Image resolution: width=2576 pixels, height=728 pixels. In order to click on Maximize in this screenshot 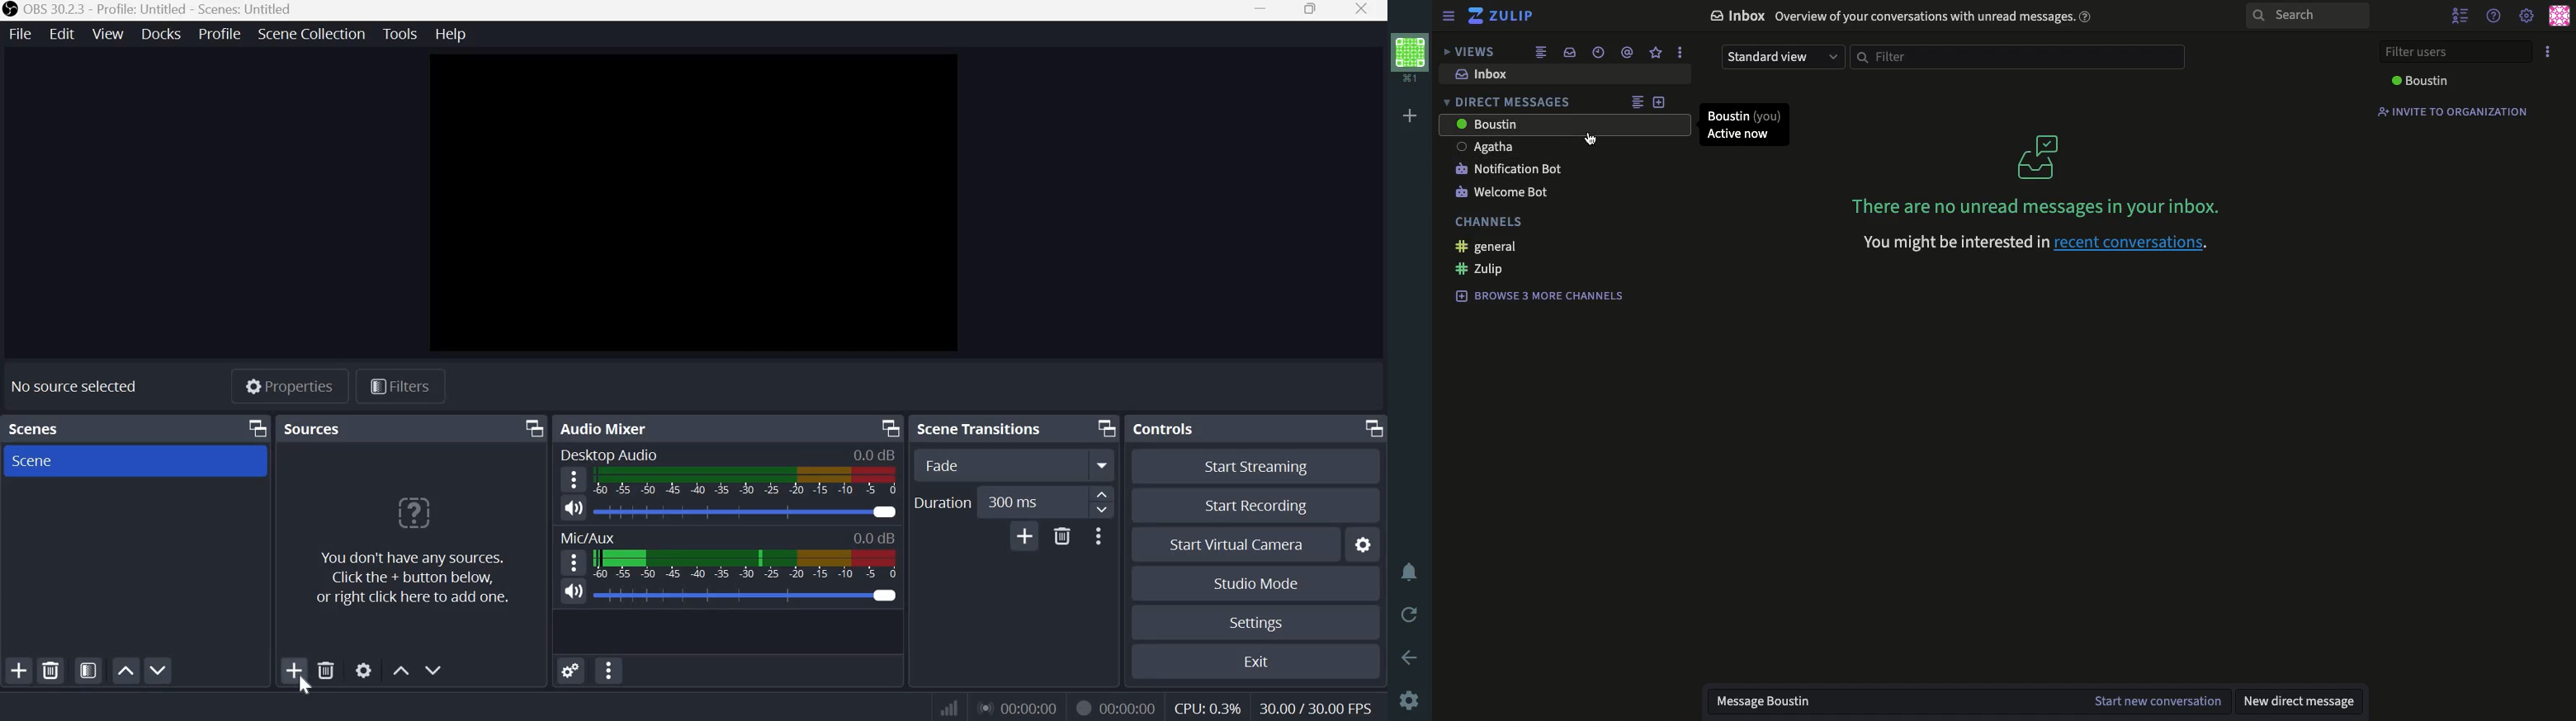, I will do `click(1310, 10)`.